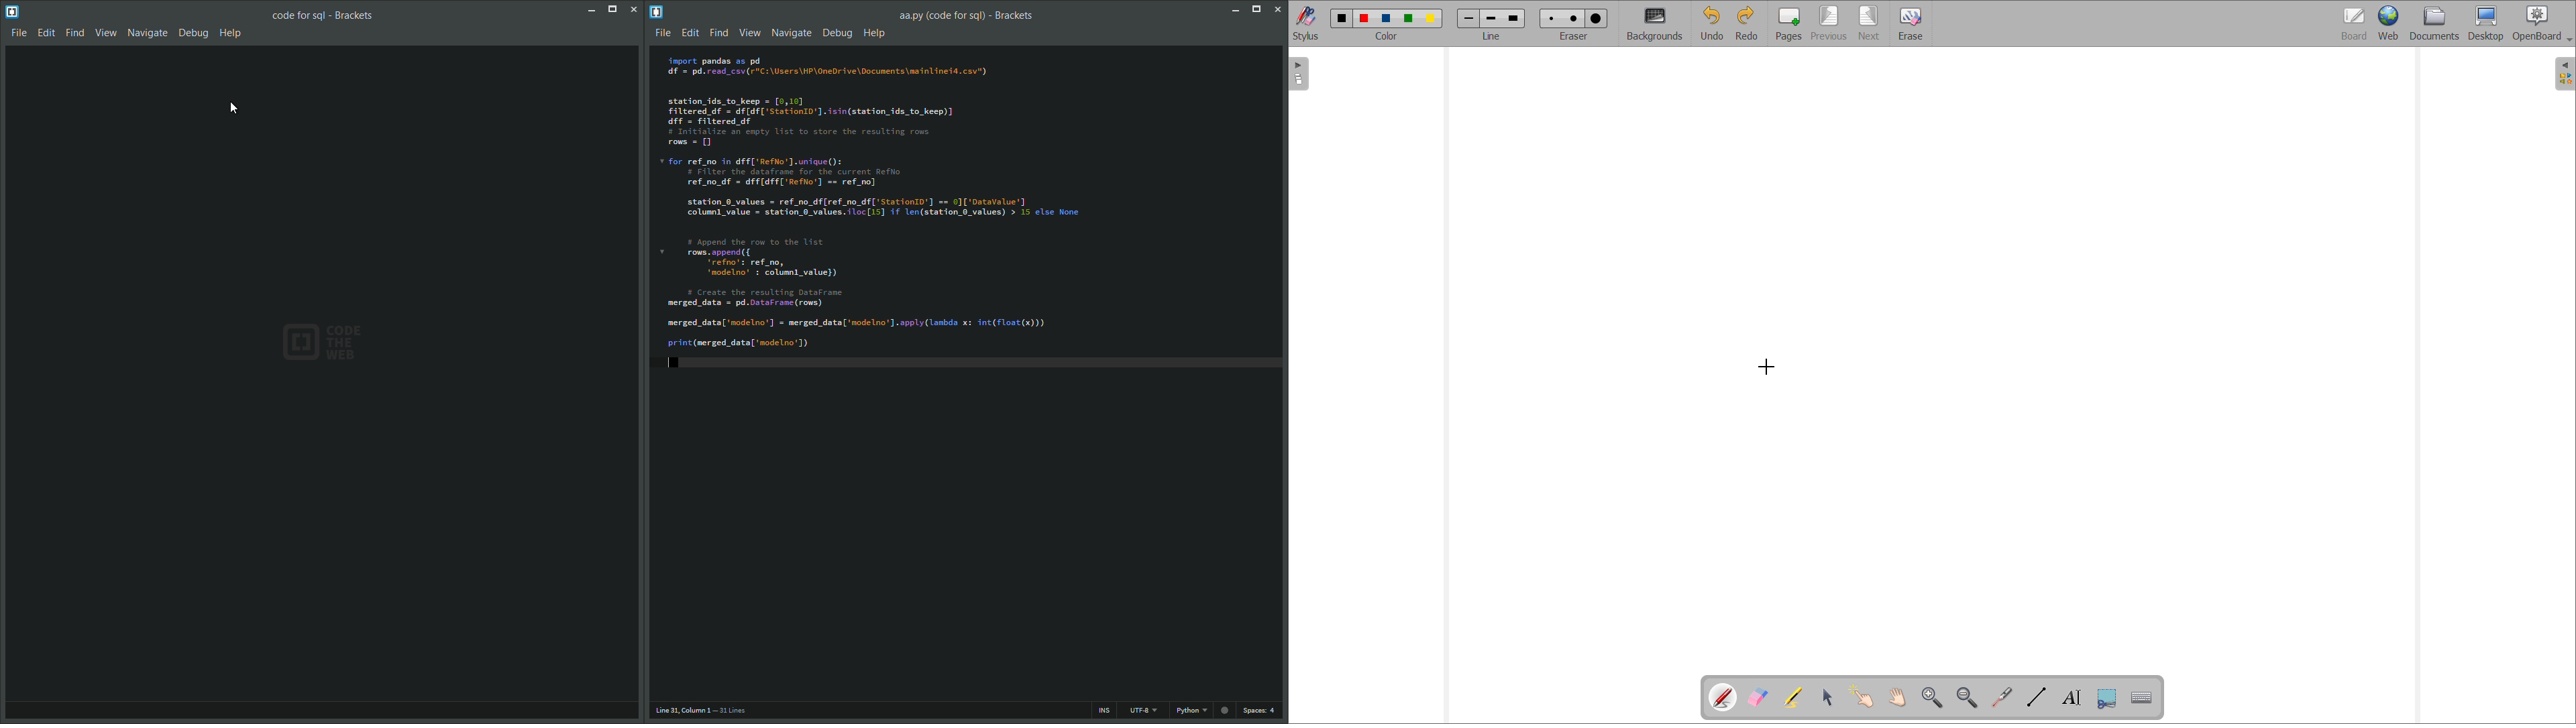 Image resolution: width=2576 pixels, height=728 pixels. Describe the element at coordinates (839, 33) in the screenshot. I see `Debug` at that location.